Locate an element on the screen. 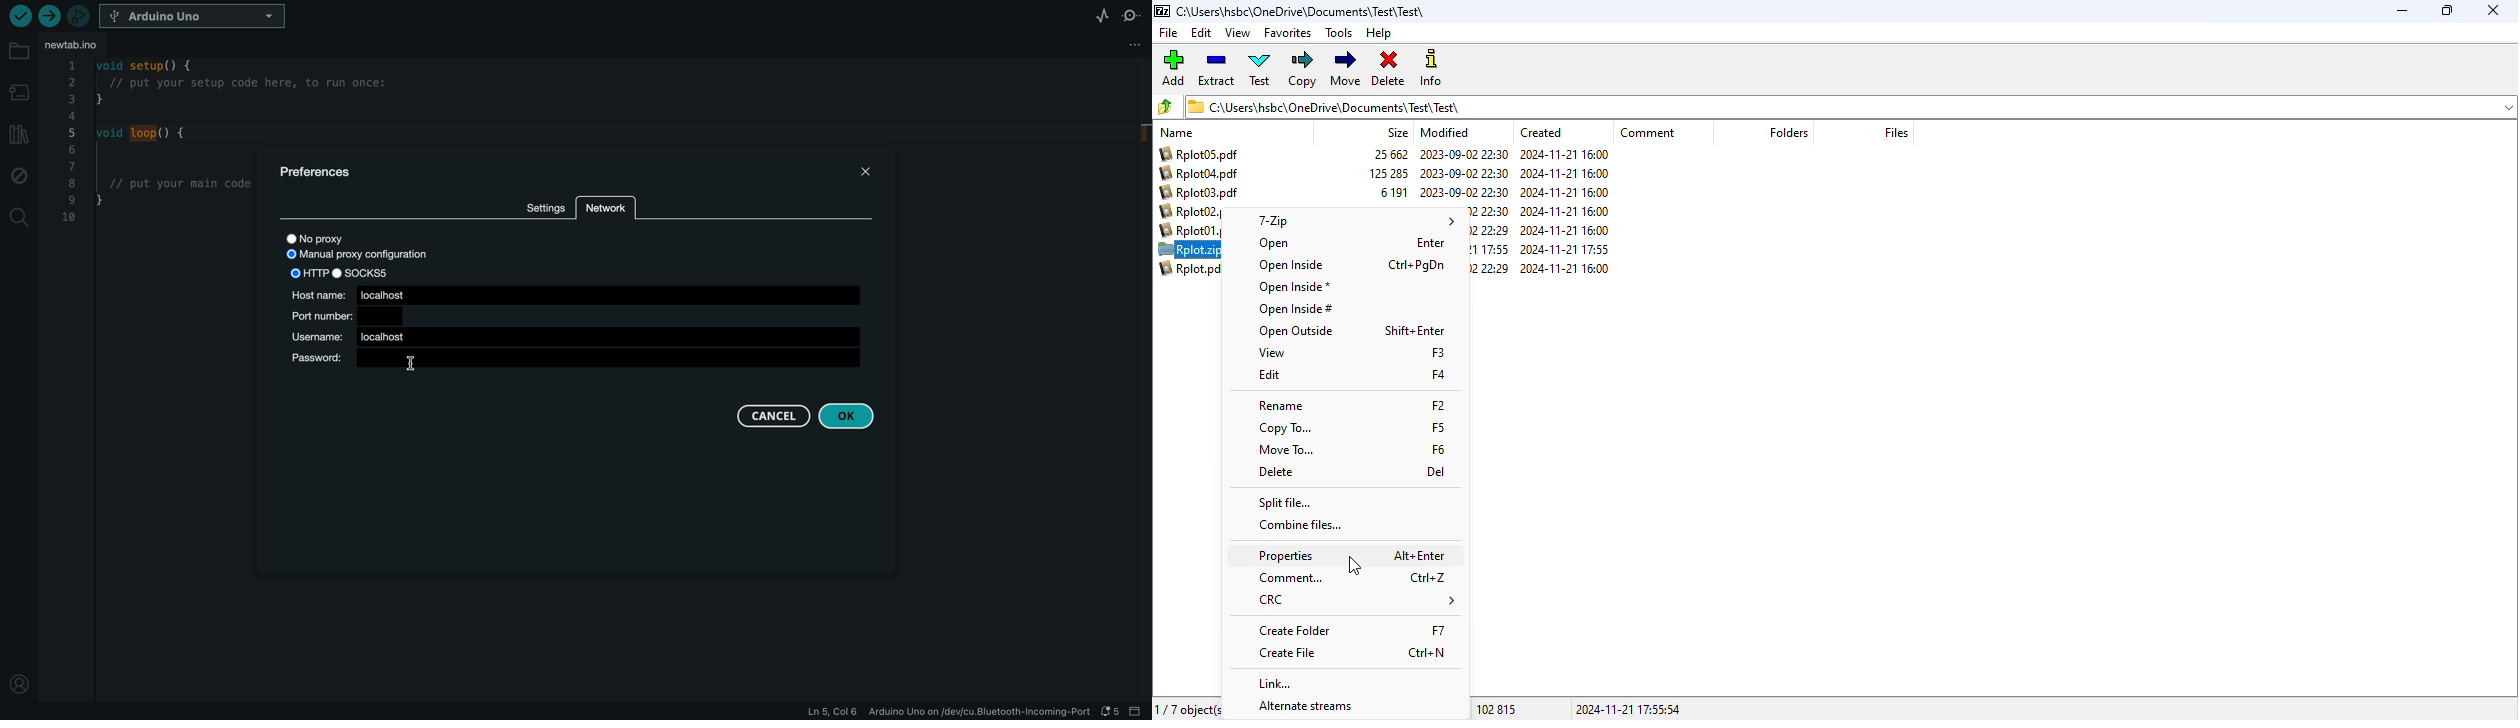  time is located at coordinates (1488, 243).